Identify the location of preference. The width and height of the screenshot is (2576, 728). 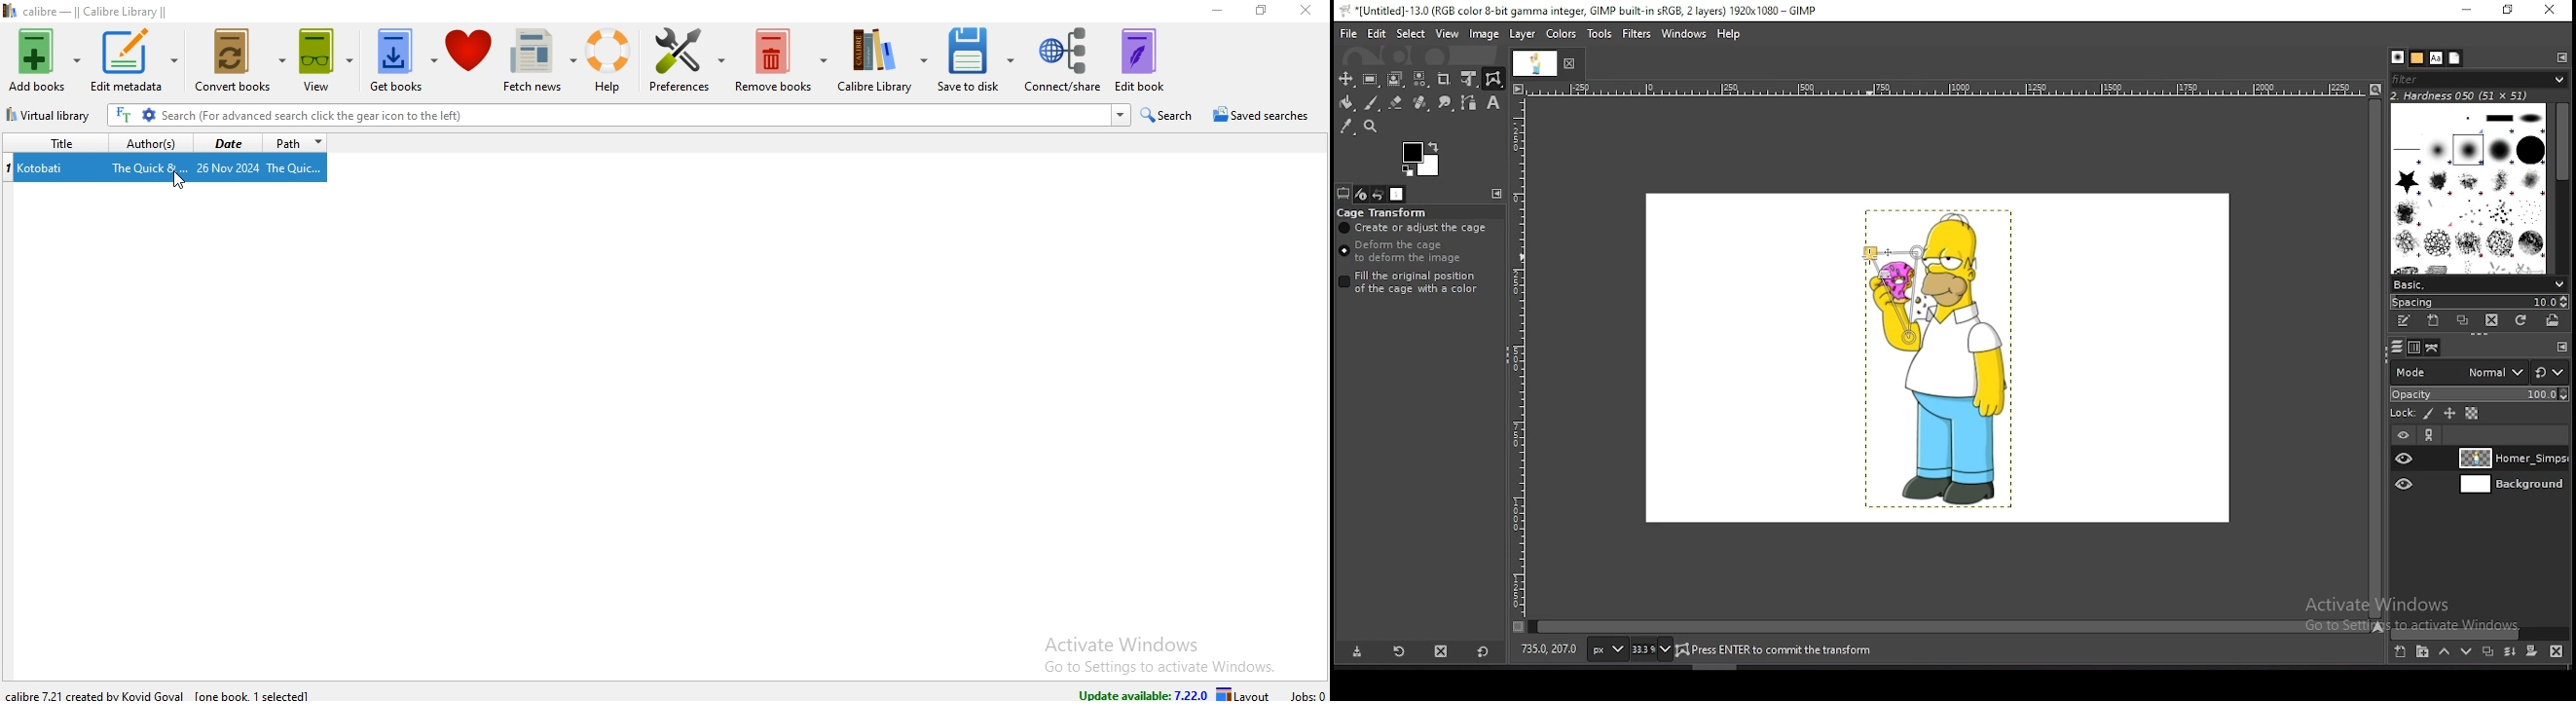
(682, 60).